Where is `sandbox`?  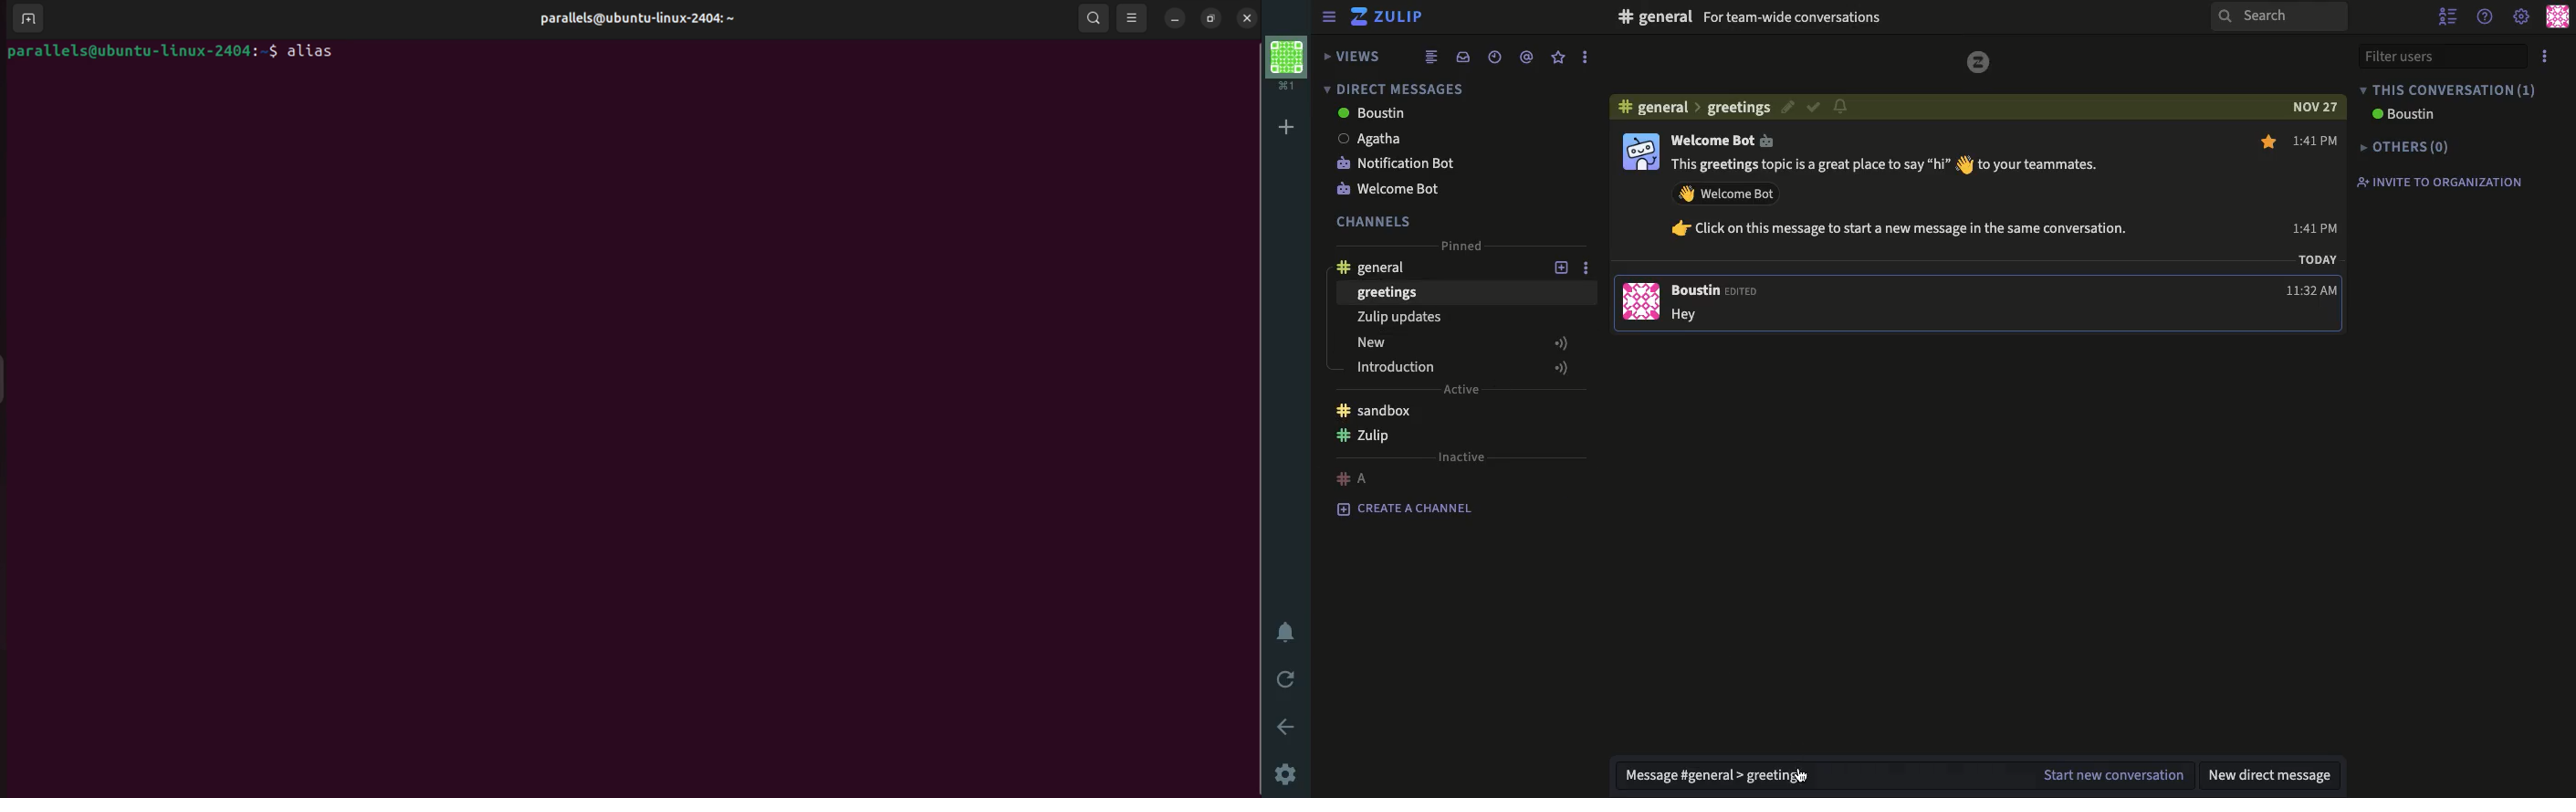 sandbox is located at coordinates (1377, 408).